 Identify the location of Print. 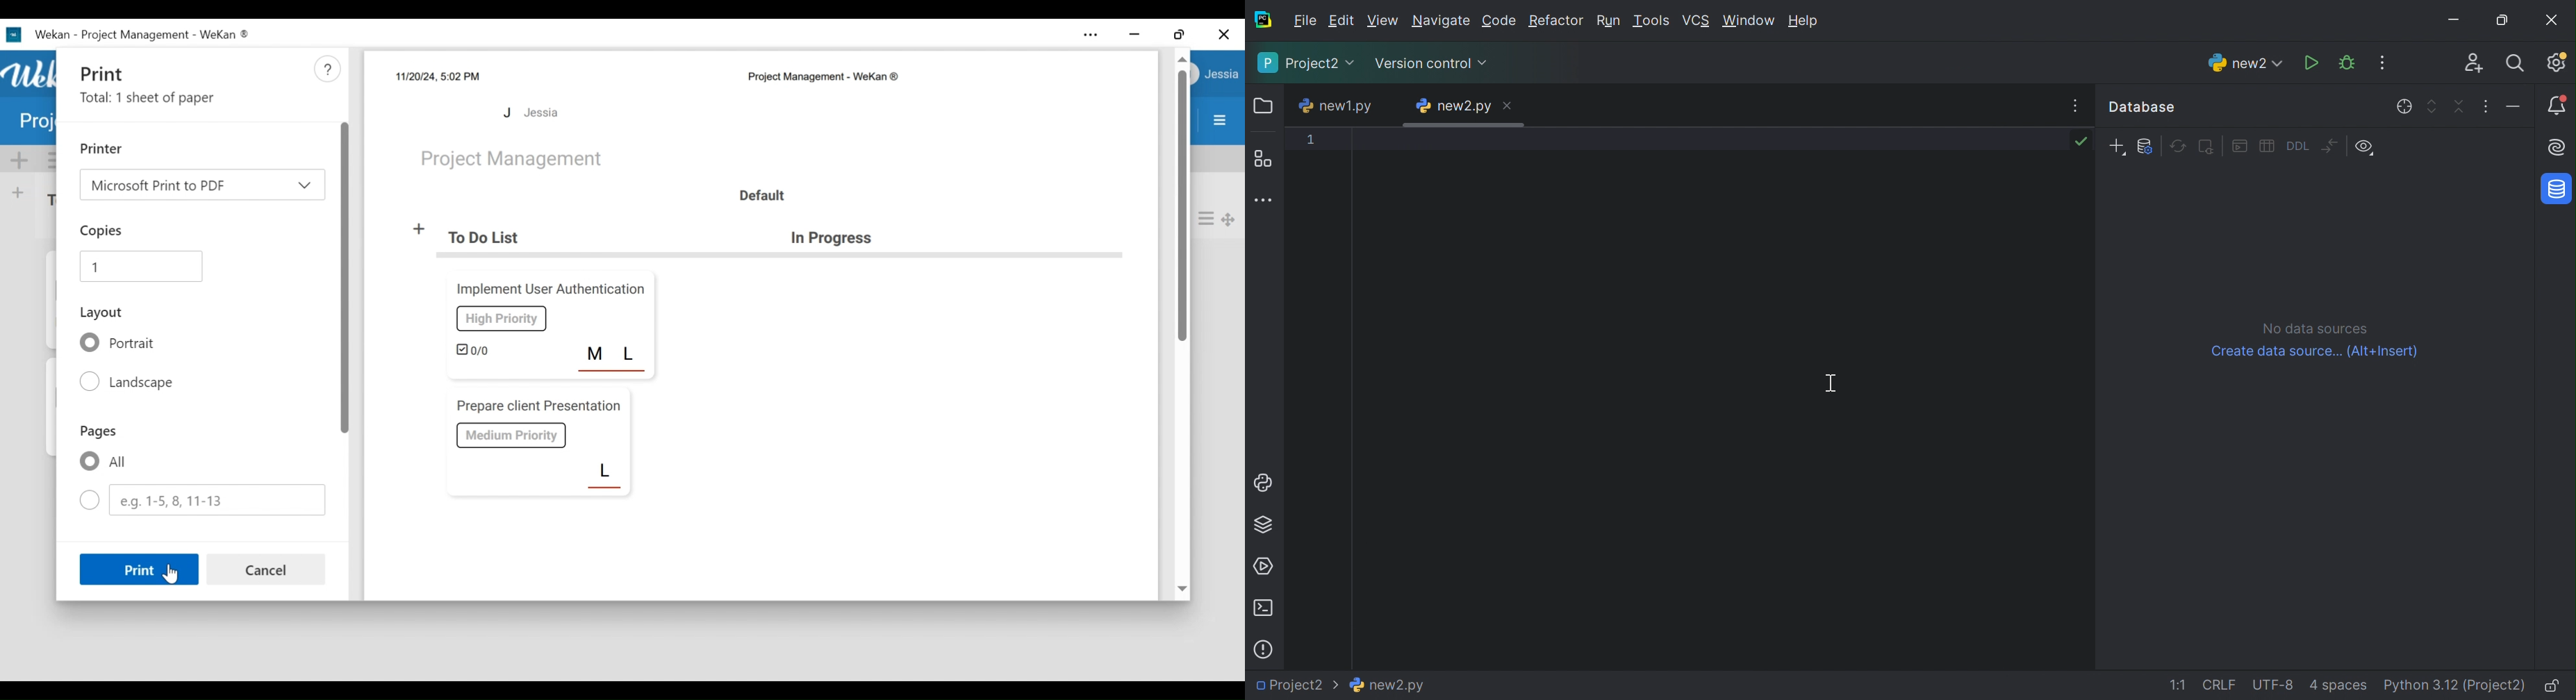
(138, 568).